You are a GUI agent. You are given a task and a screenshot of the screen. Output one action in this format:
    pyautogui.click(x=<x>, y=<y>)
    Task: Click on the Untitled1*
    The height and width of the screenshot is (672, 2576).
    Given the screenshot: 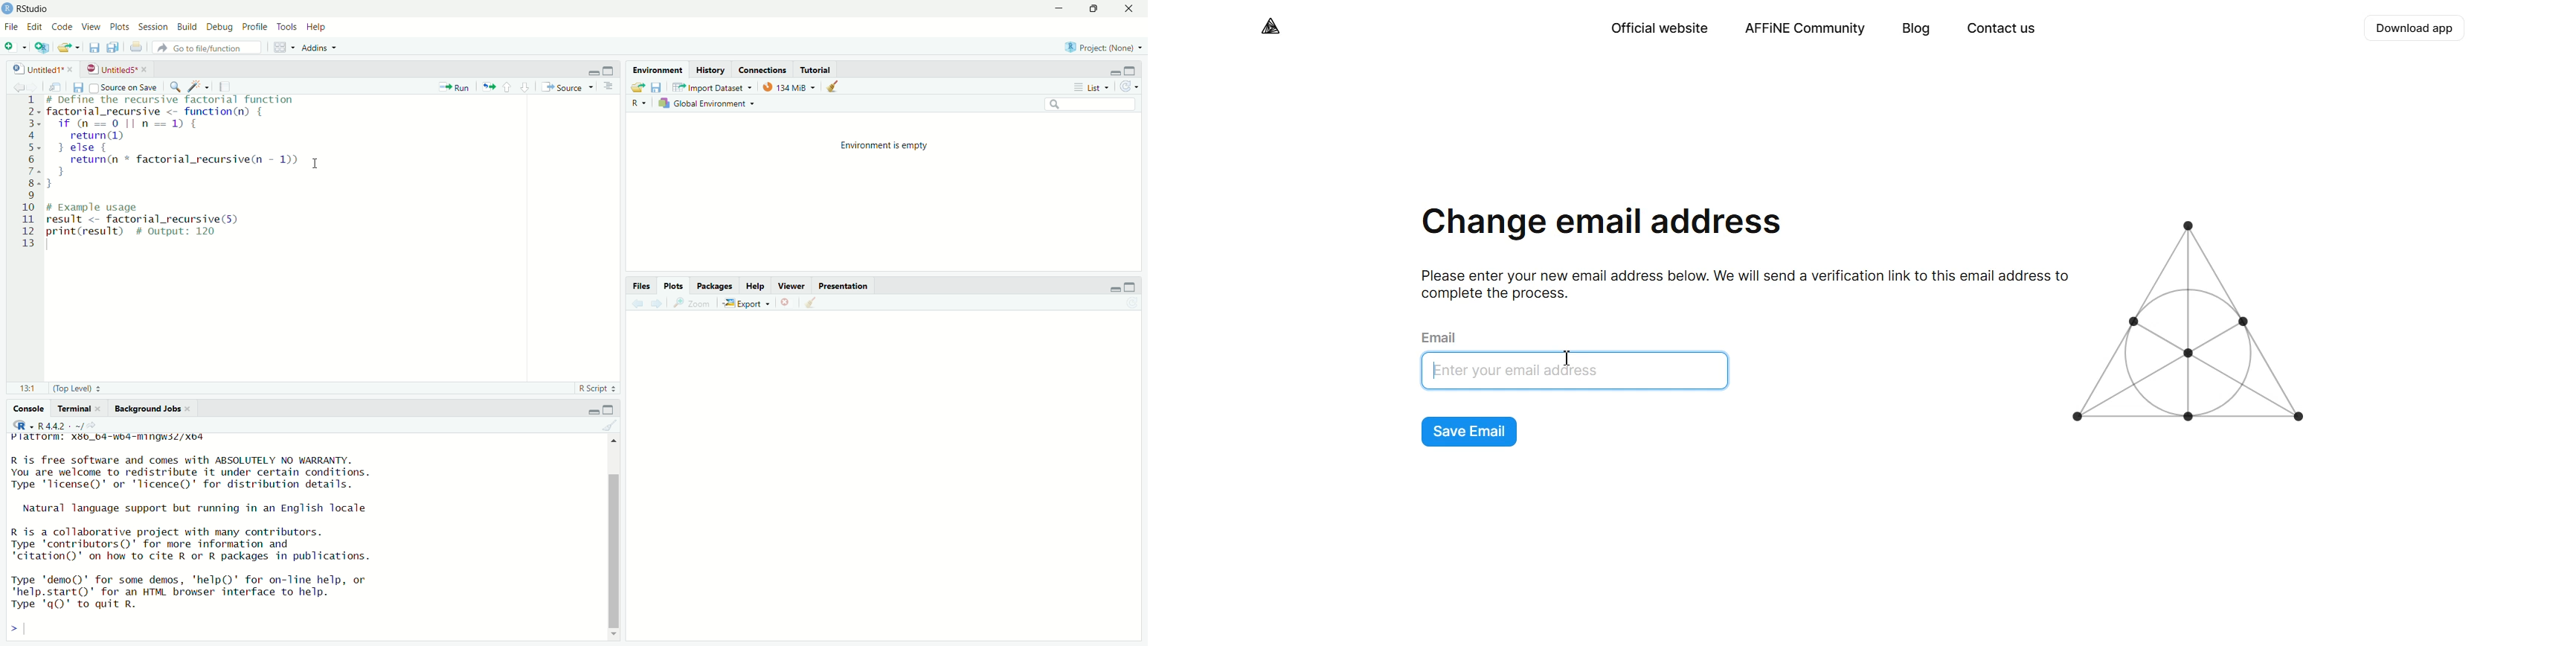 What is the action you would take?
    pyautogui.click(x=38, y=69)
    